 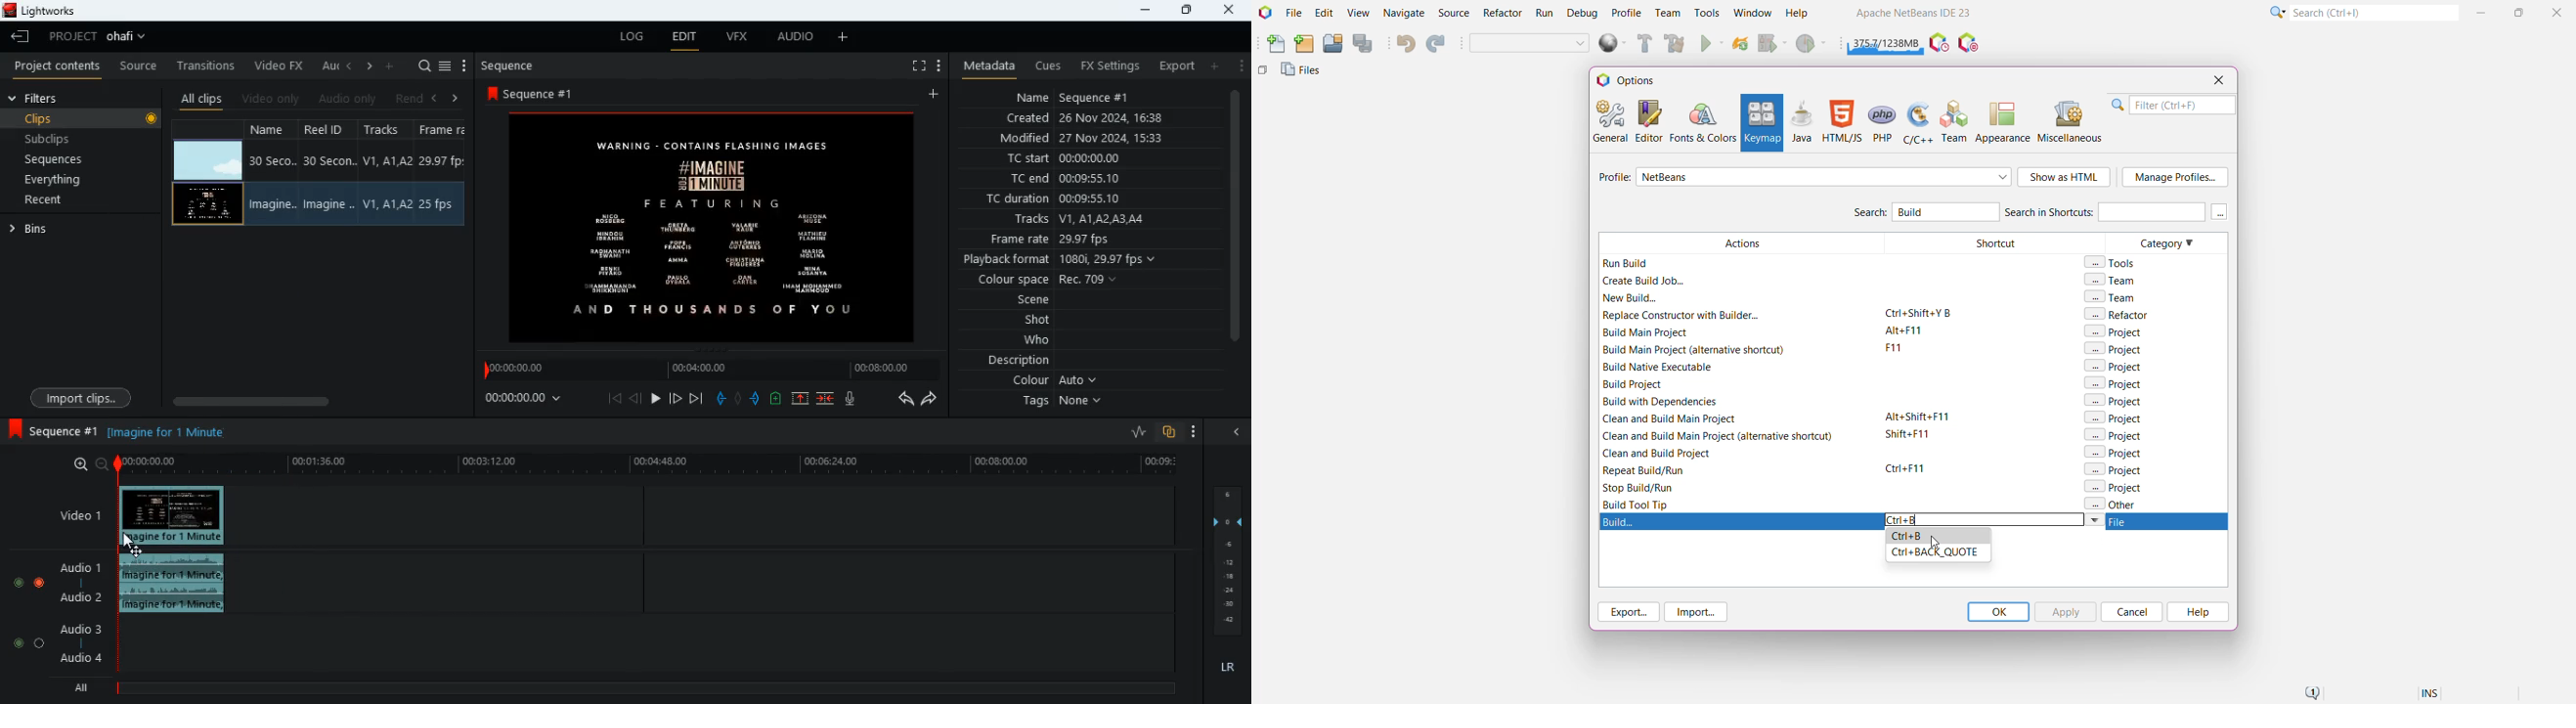 What do you see at coordinates (854, 401) in the screenshot?
I see `mic` at bounding box center [854, 401].